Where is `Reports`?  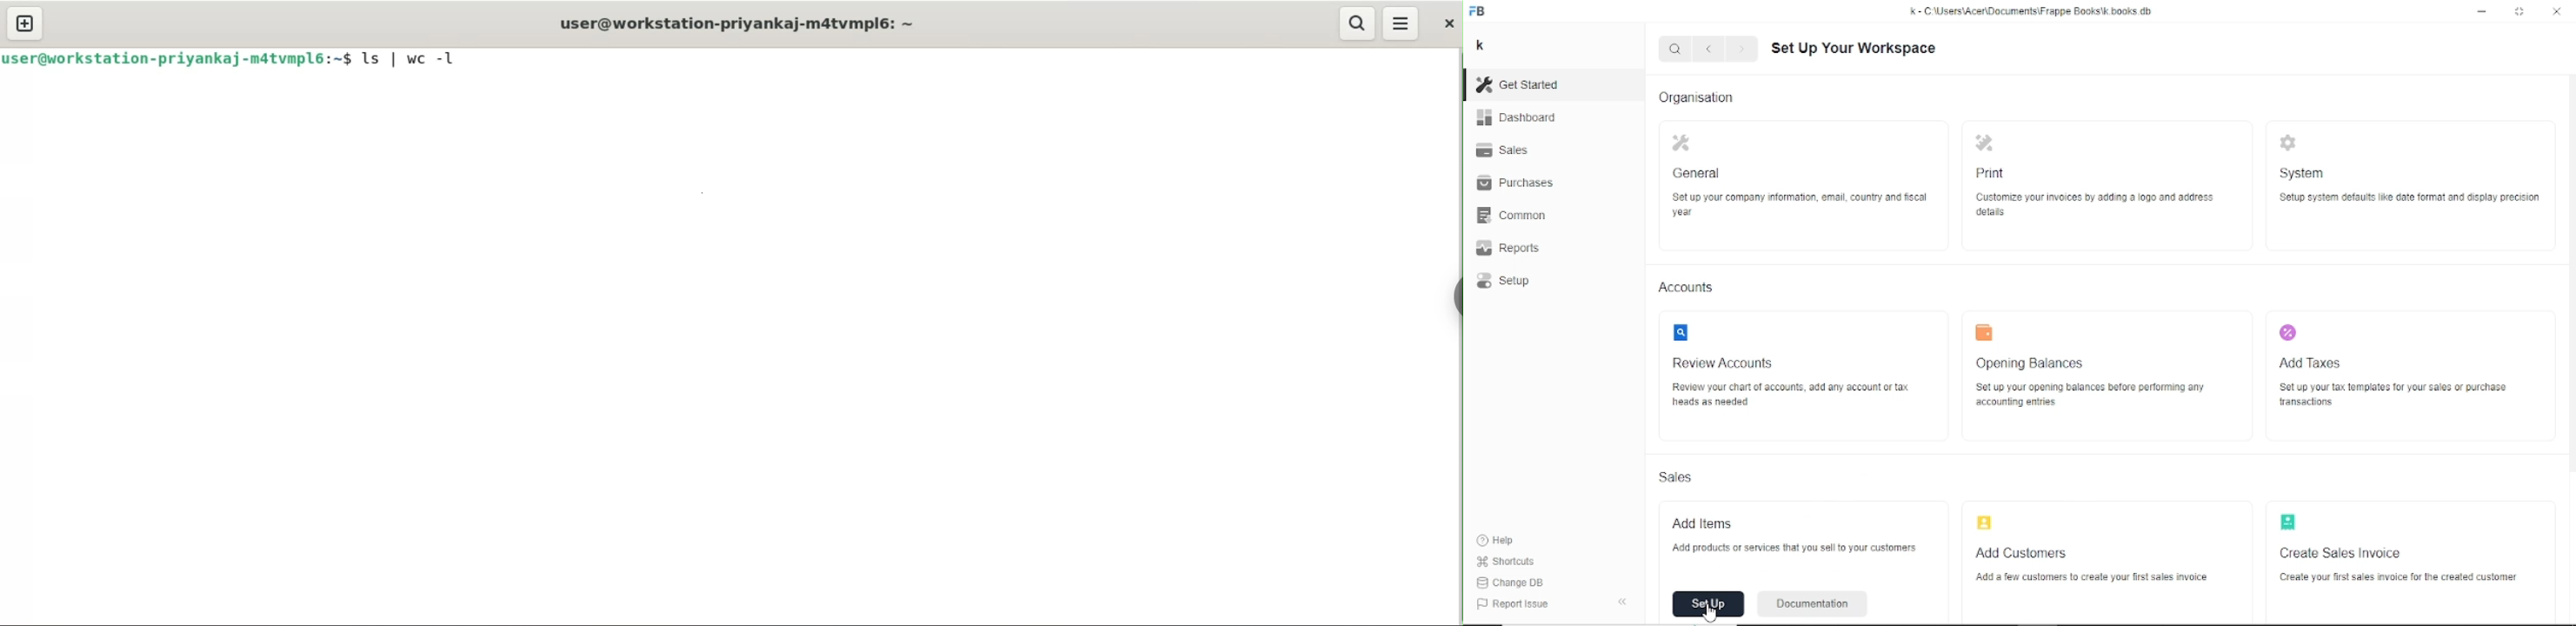 Reports is located at coordinates (1514, 248).